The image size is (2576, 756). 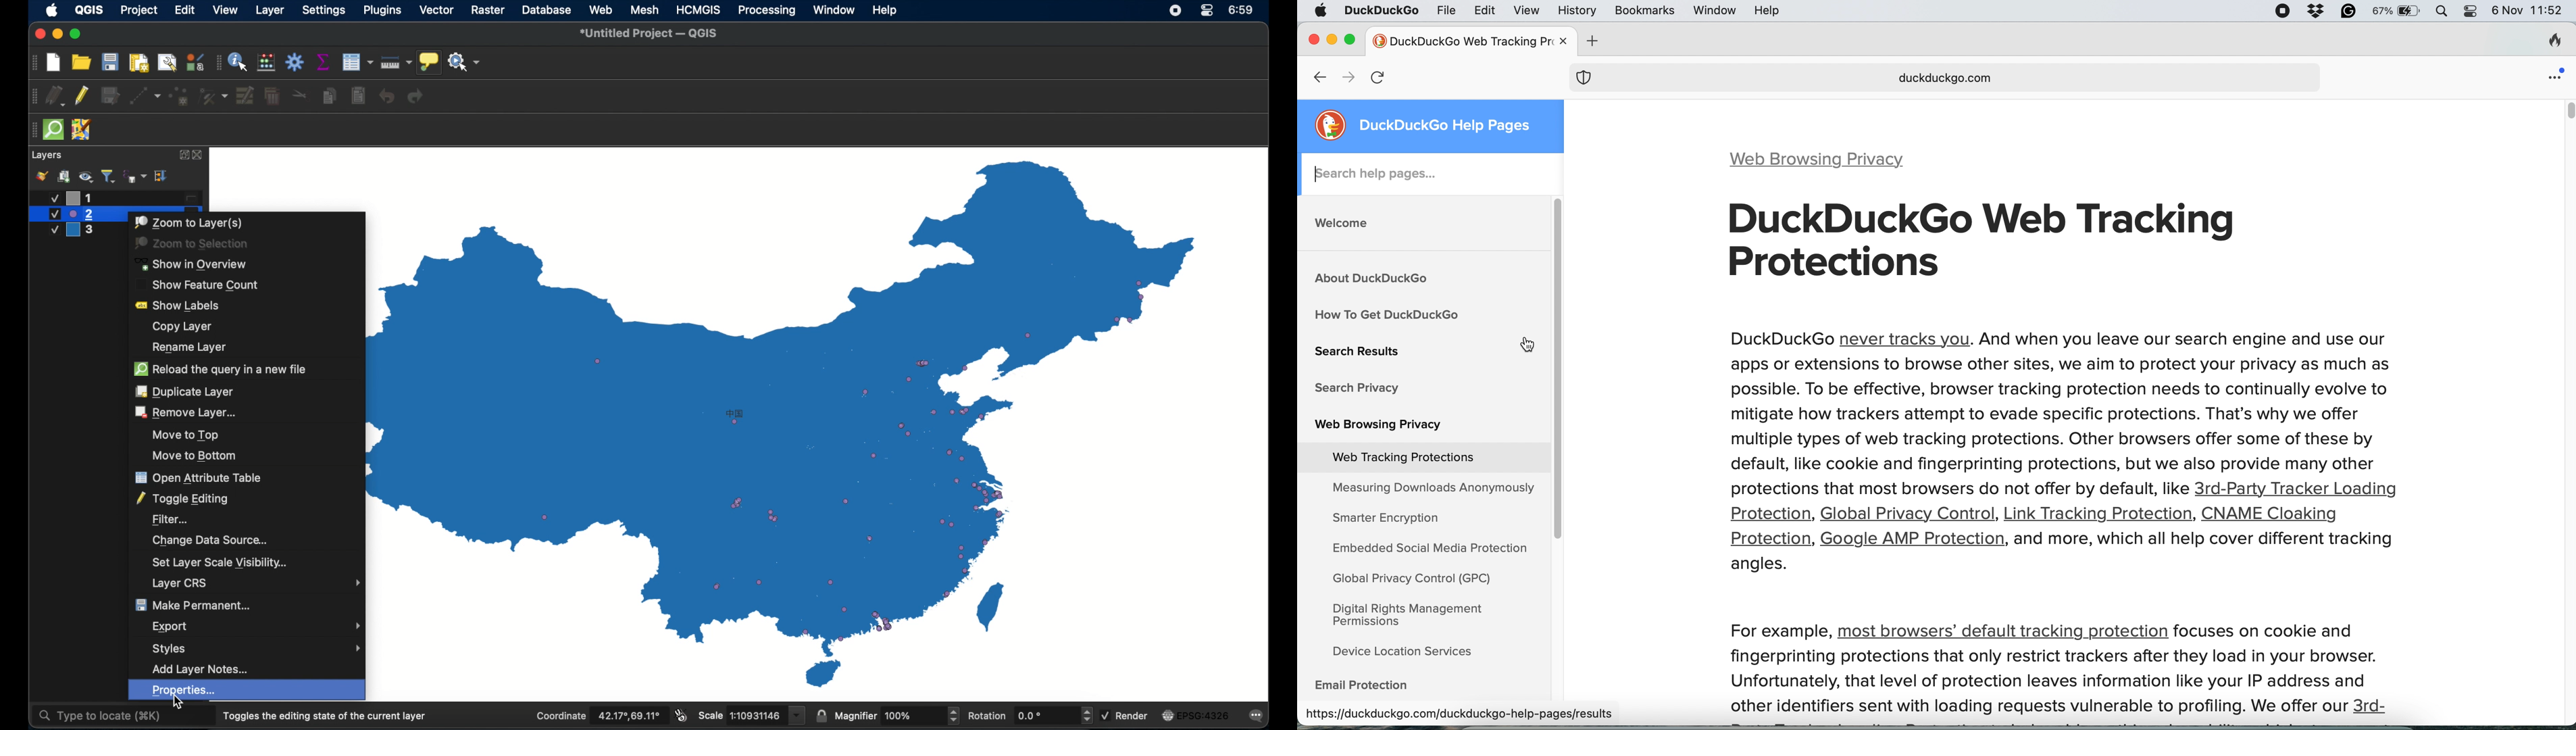 What do you see at coordinates (206, 285) in the screenshot?
I see `show feature count` at bounding box center [206, 285].